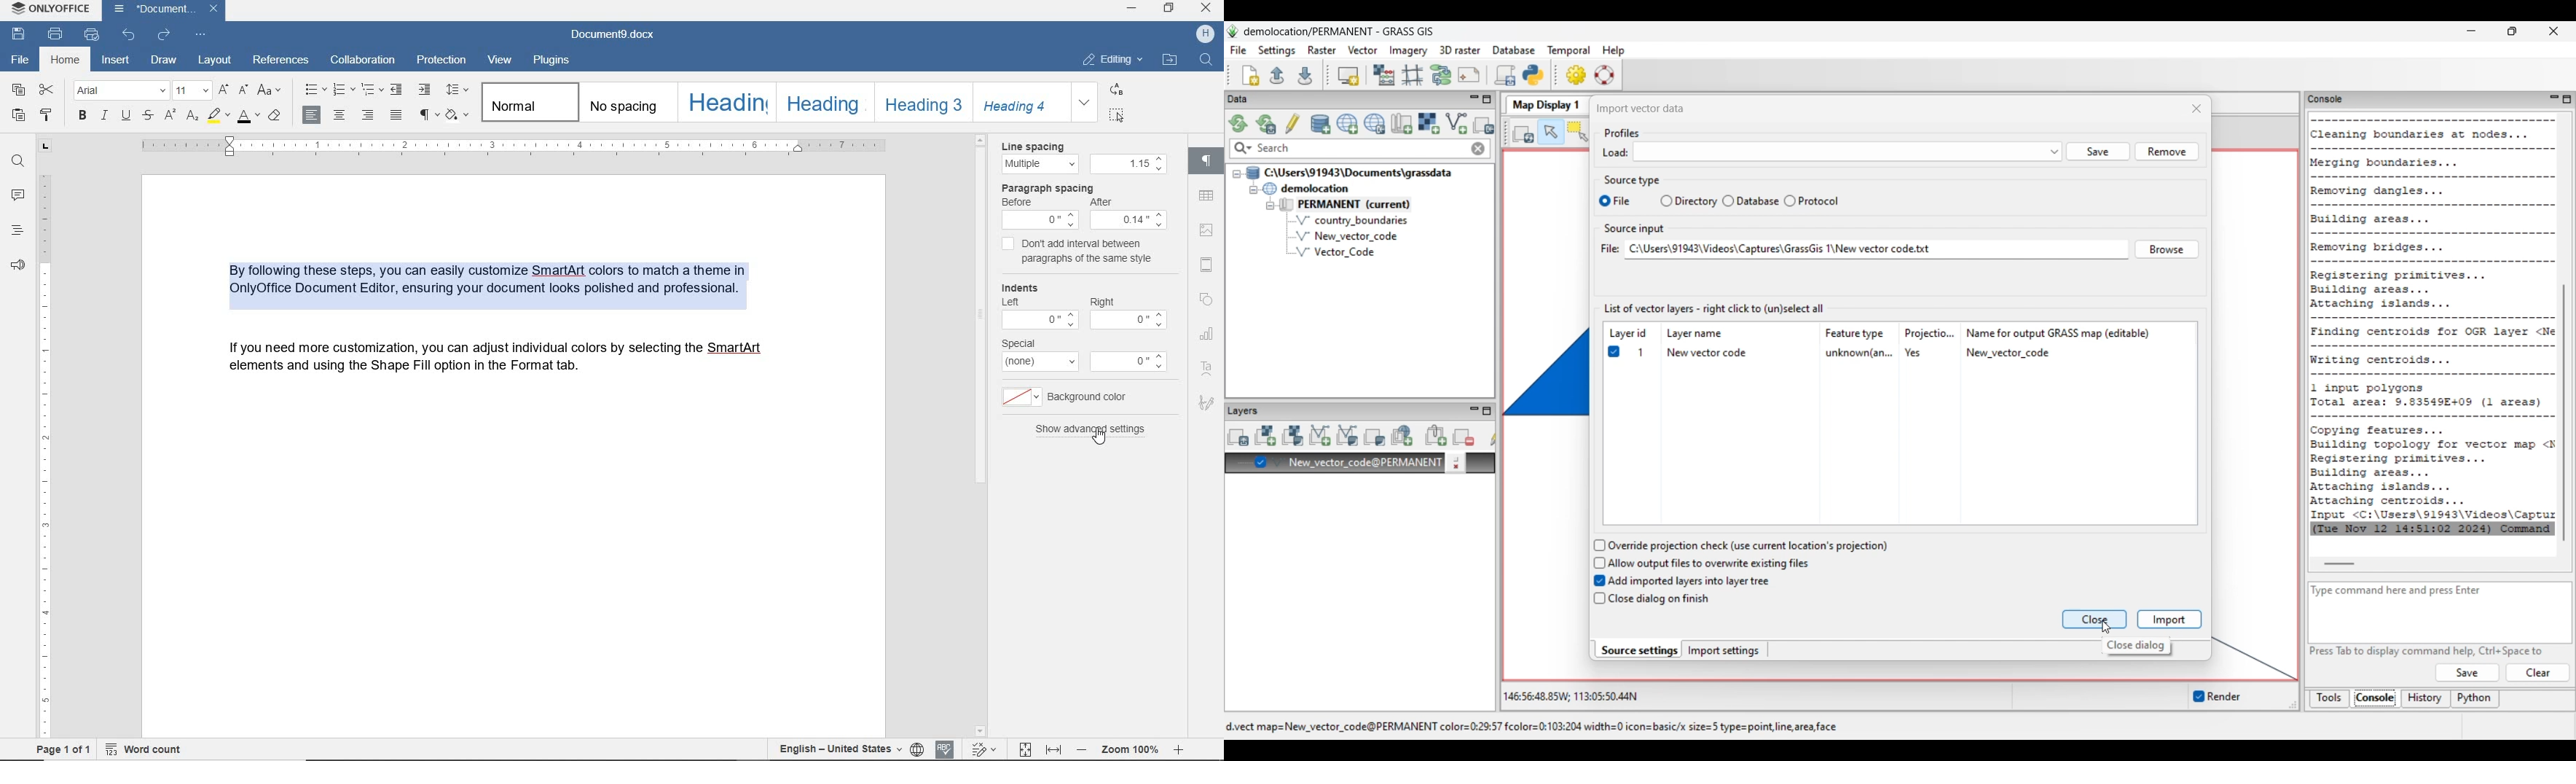 The image size is (2576, 784). What do you see at coordinates (1169, 61) in the screenshot?
I see `open file location` at bounding box center [1169, 61].